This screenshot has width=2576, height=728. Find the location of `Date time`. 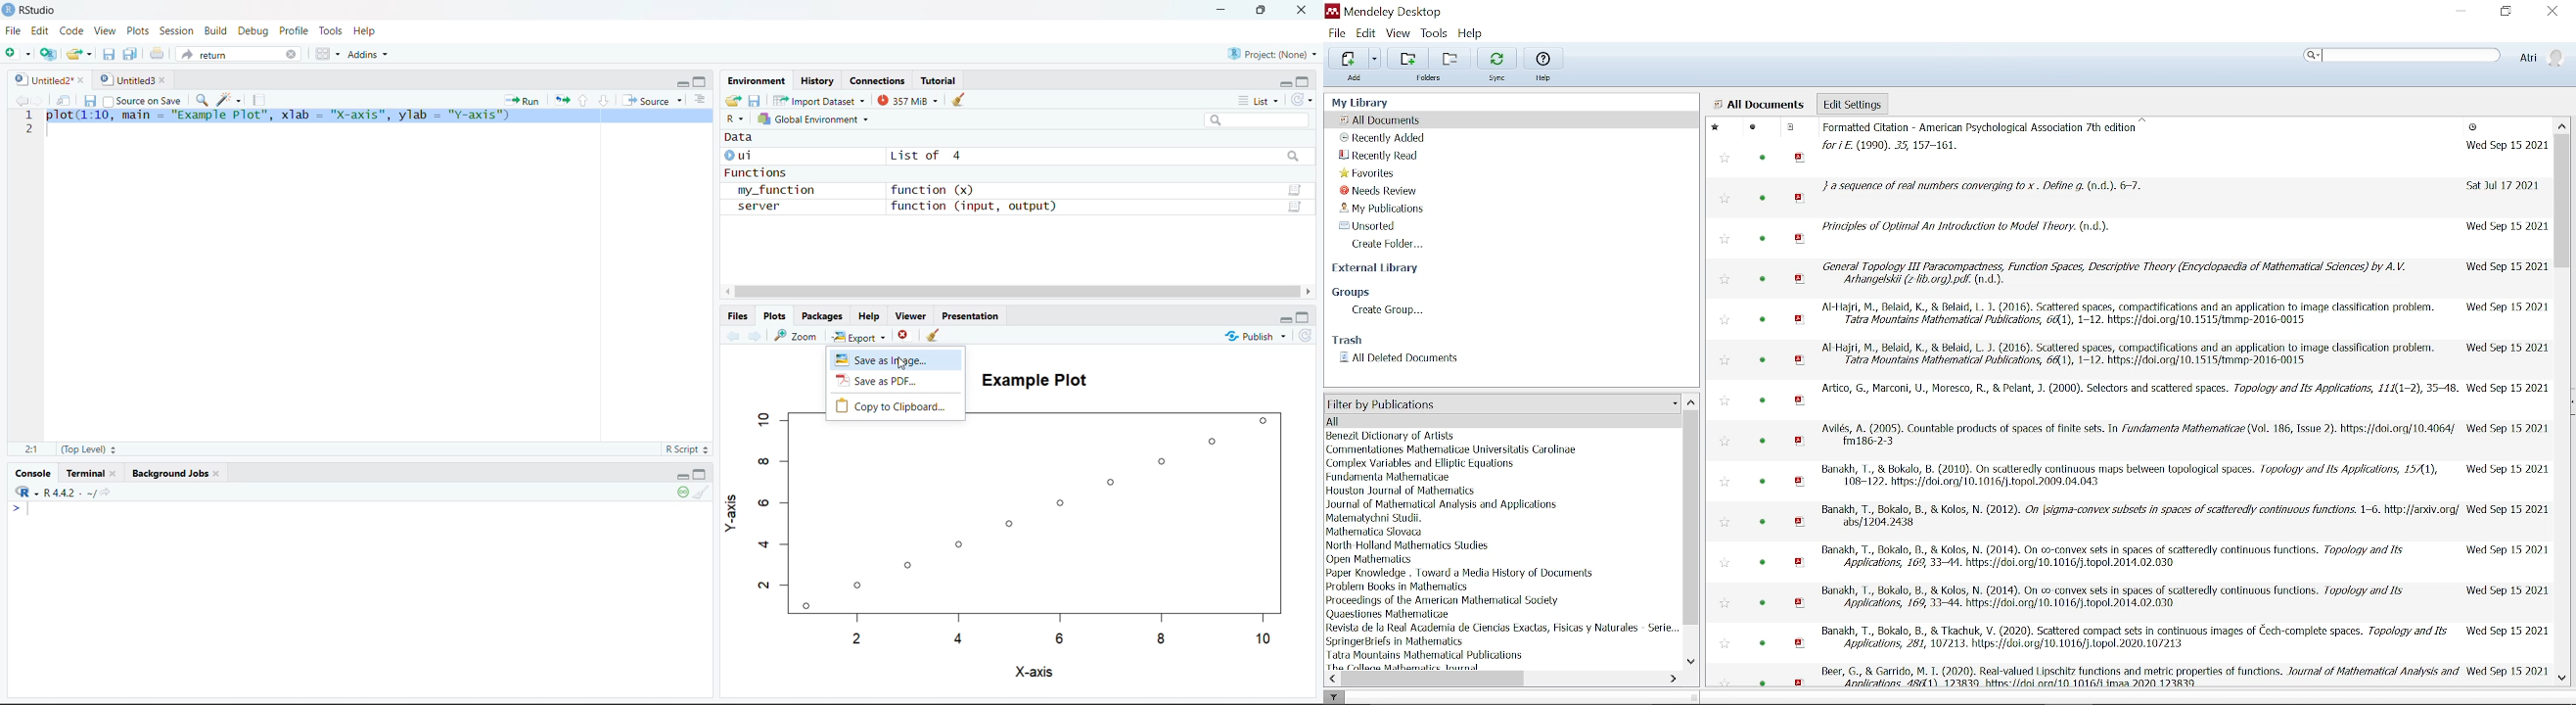

Date time is located at coordinates (2509, 508).